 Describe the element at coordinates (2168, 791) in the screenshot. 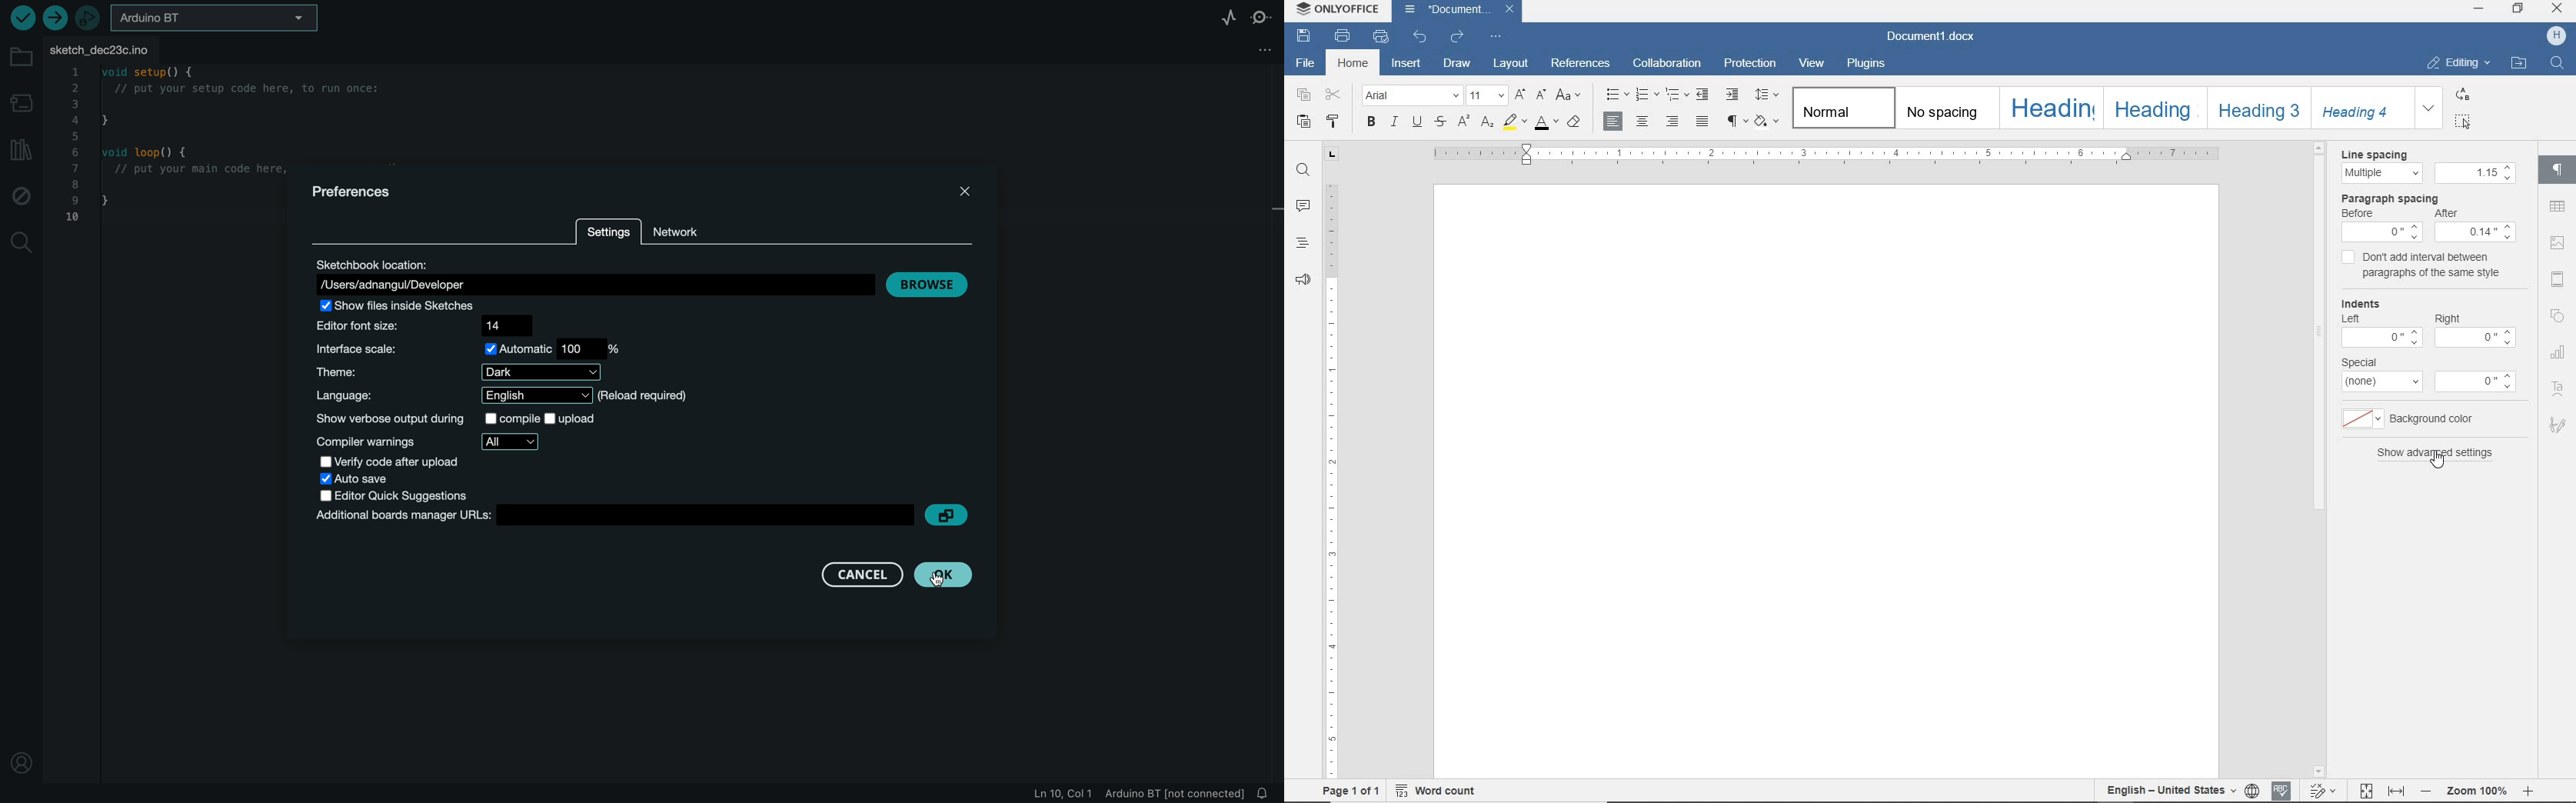

I see `English - United States(text language)` at that location.